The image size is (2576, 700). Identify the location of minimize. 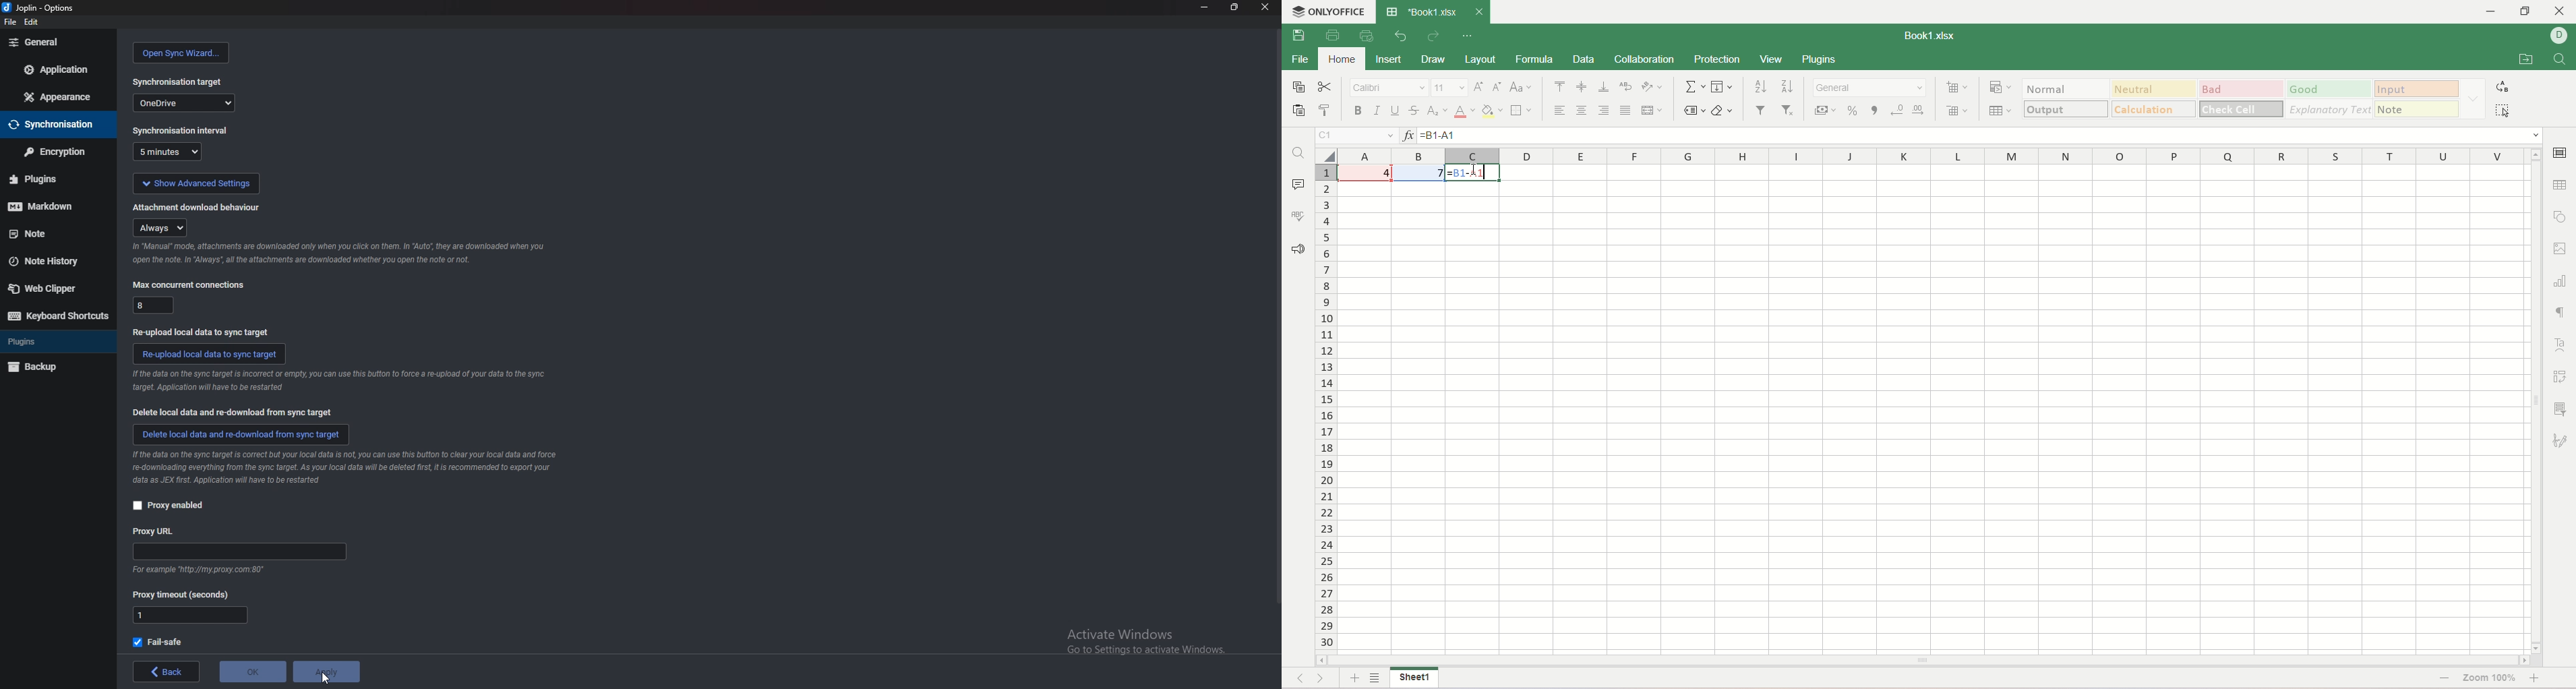
(1205, 7).